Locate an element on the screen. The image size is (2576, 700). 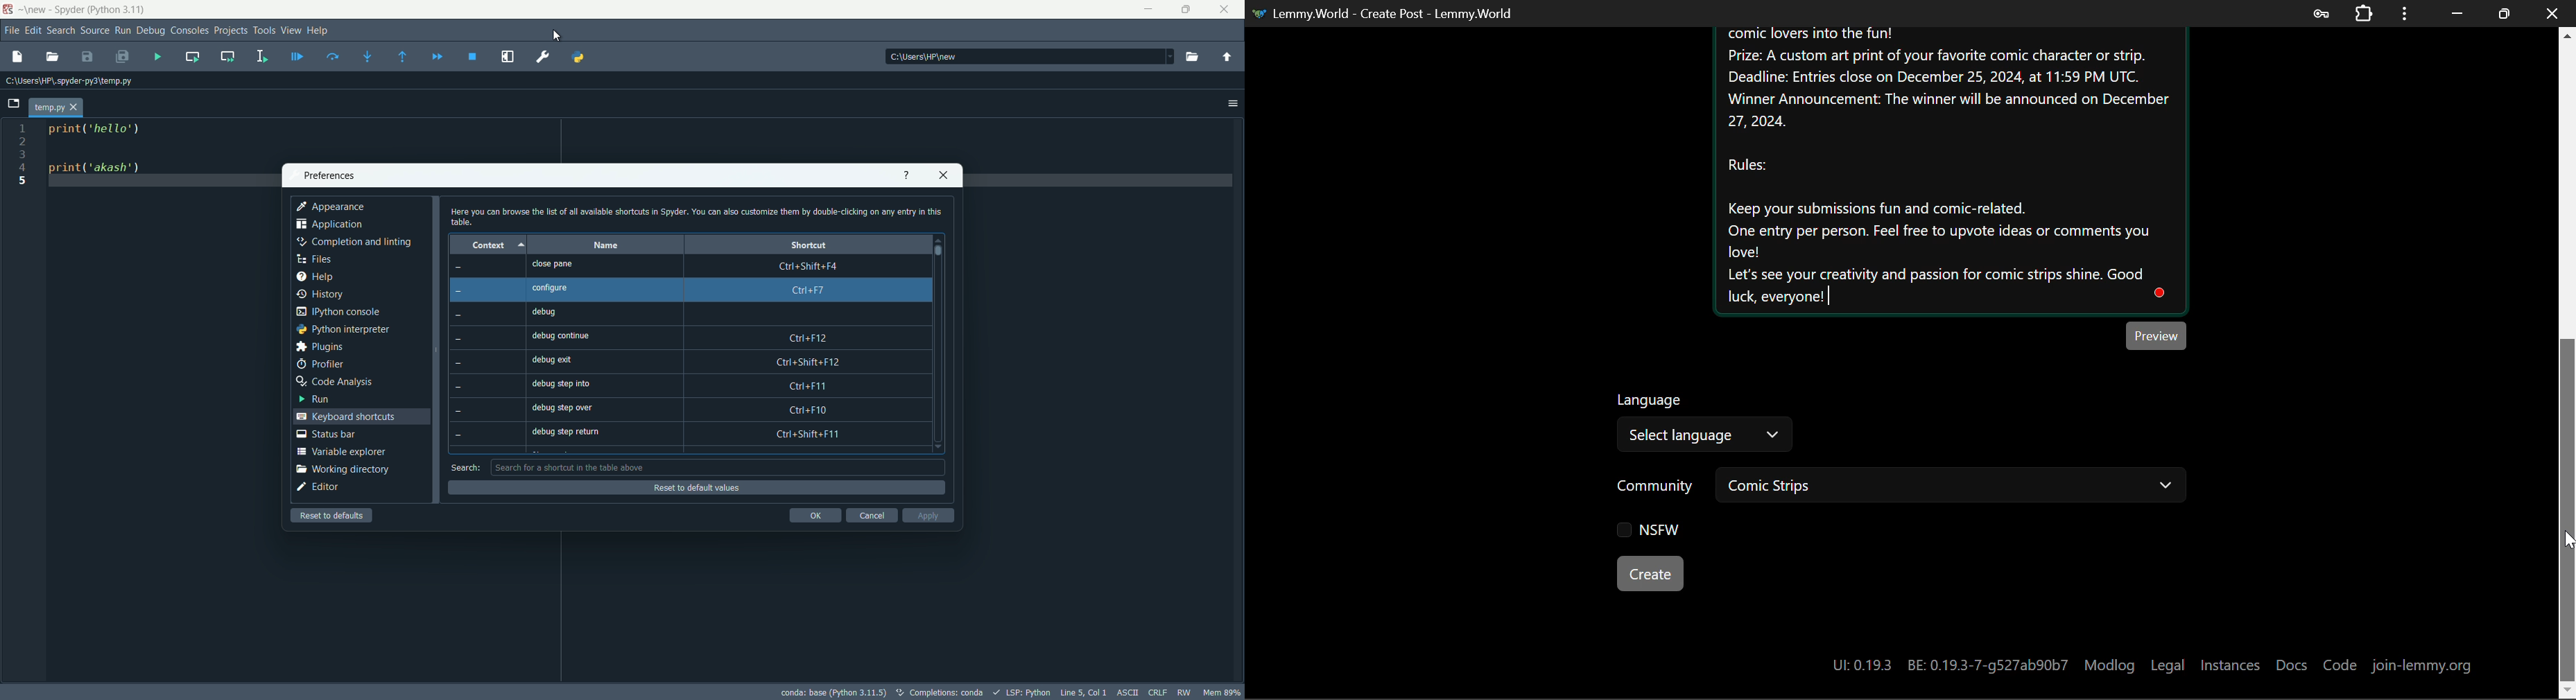
working directory is located at coordinates (342, 469).